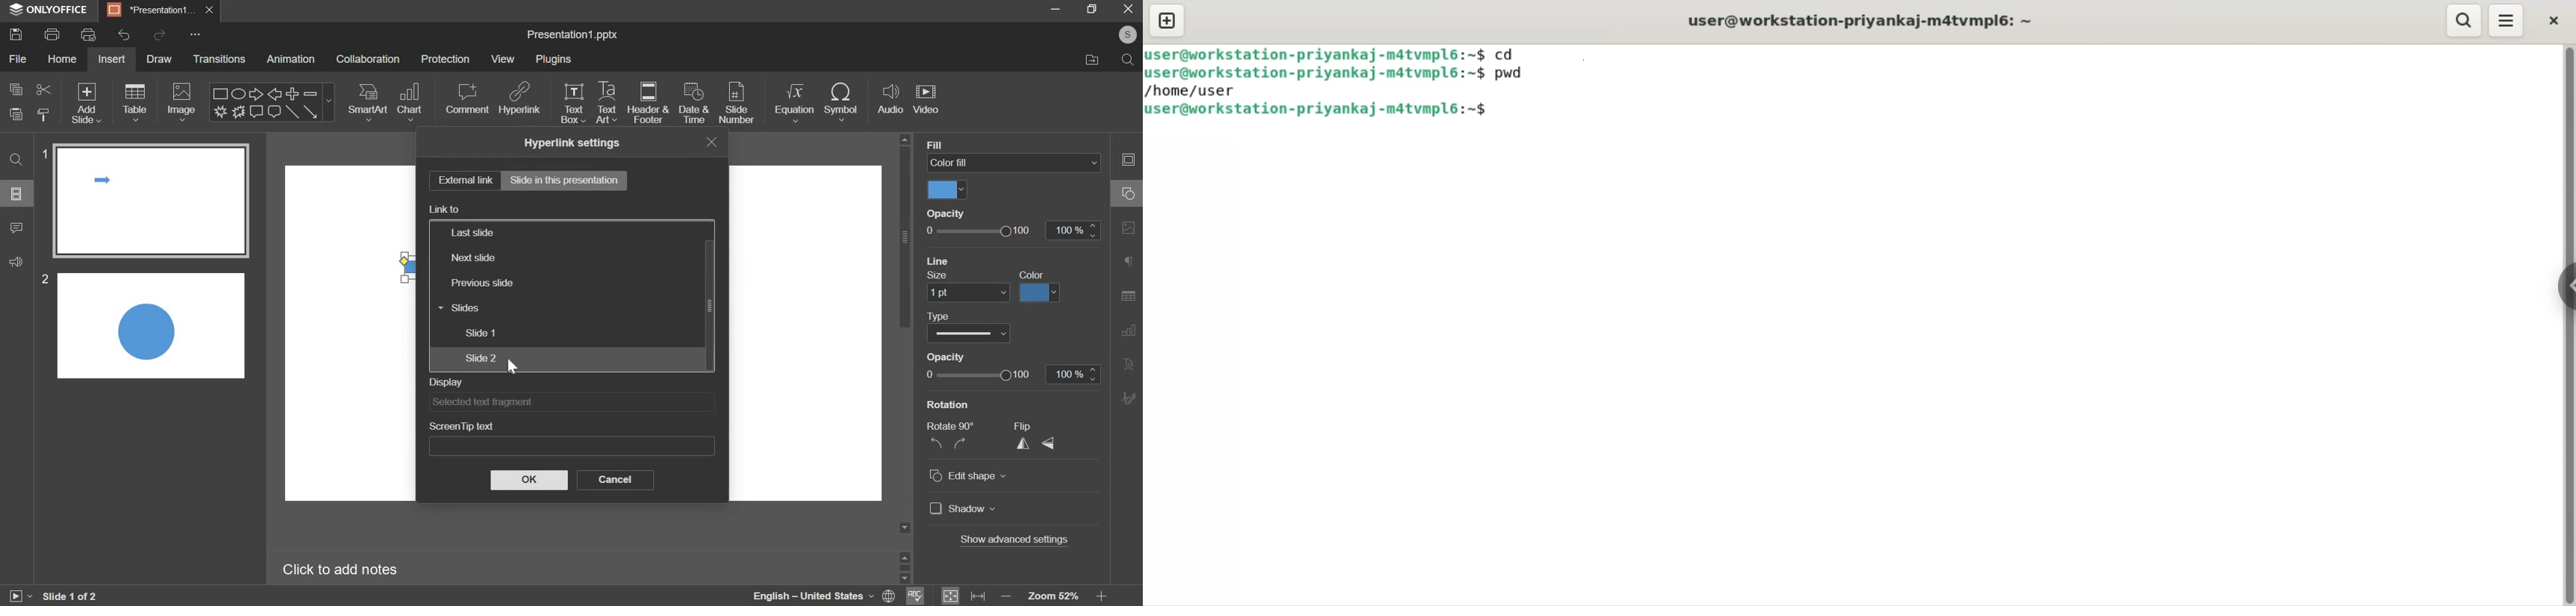 This screenshot has width=2576, height=616. Describe the element at coordinates (616, 480) in the screenshot. I see `cancel` at that location.